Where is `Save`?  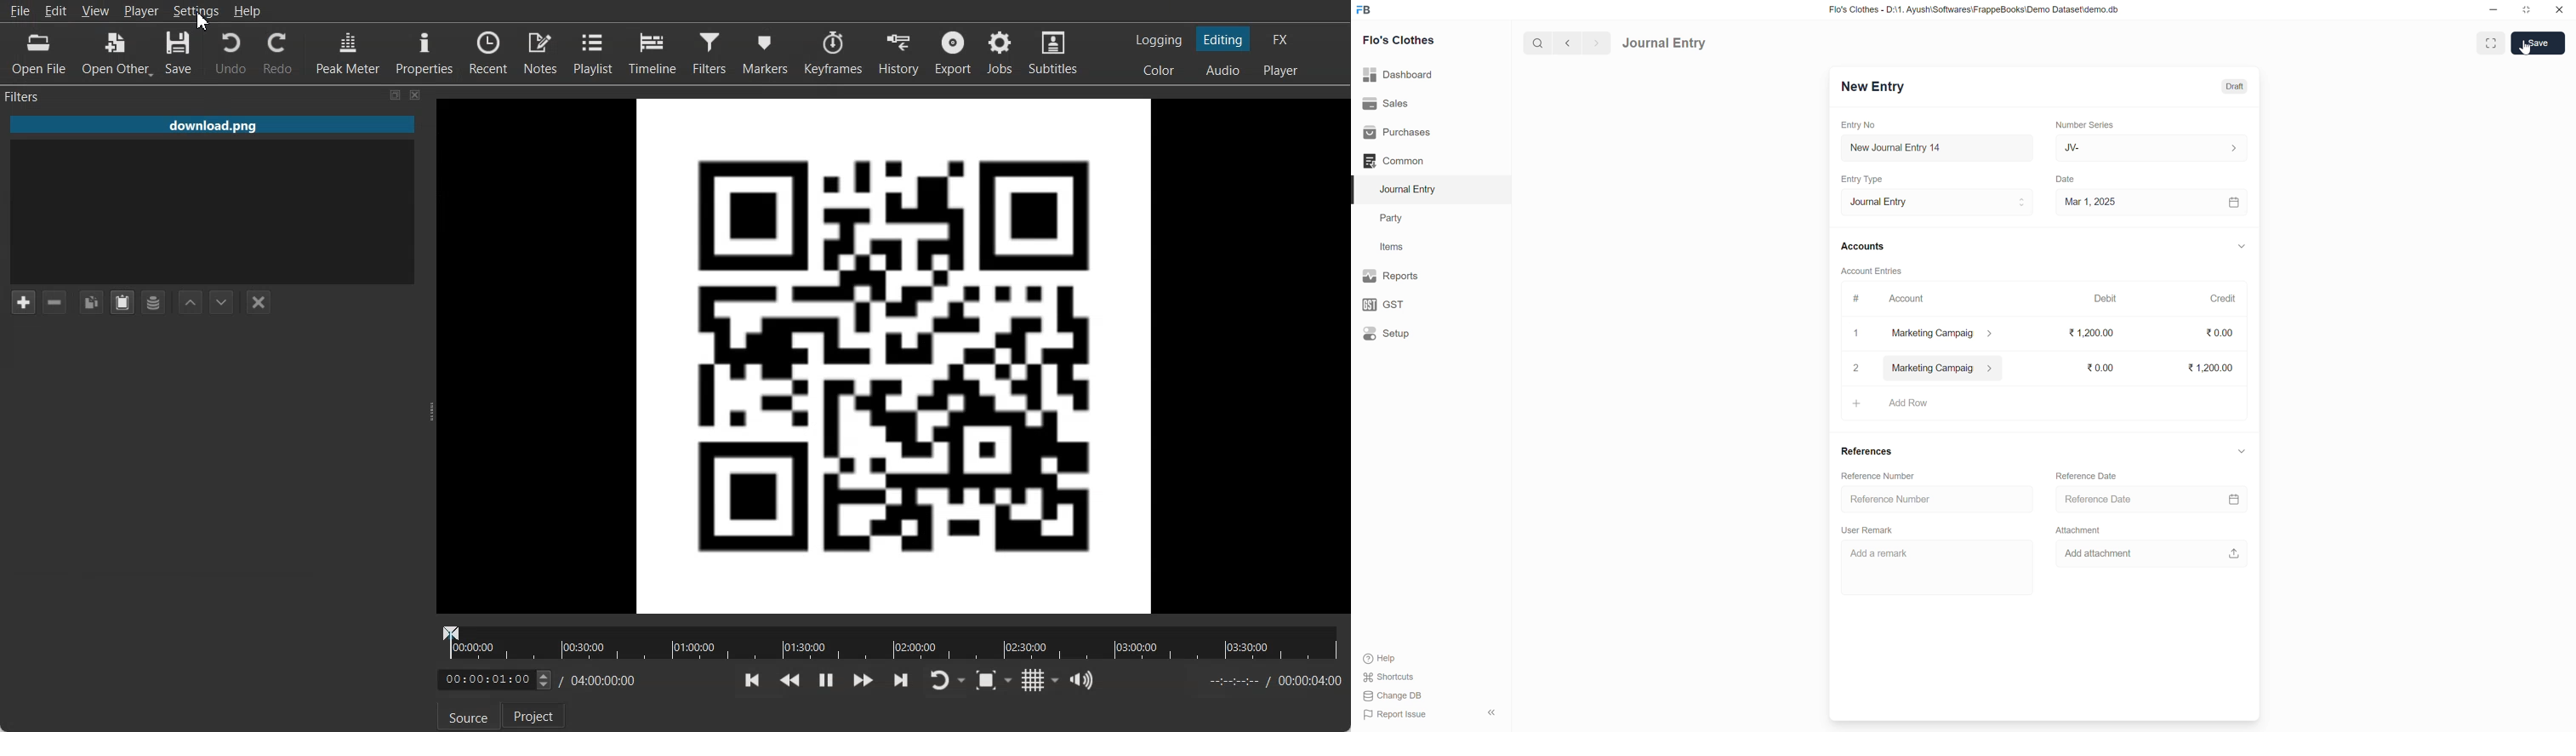 Save is located at coordinates (2539, 44).